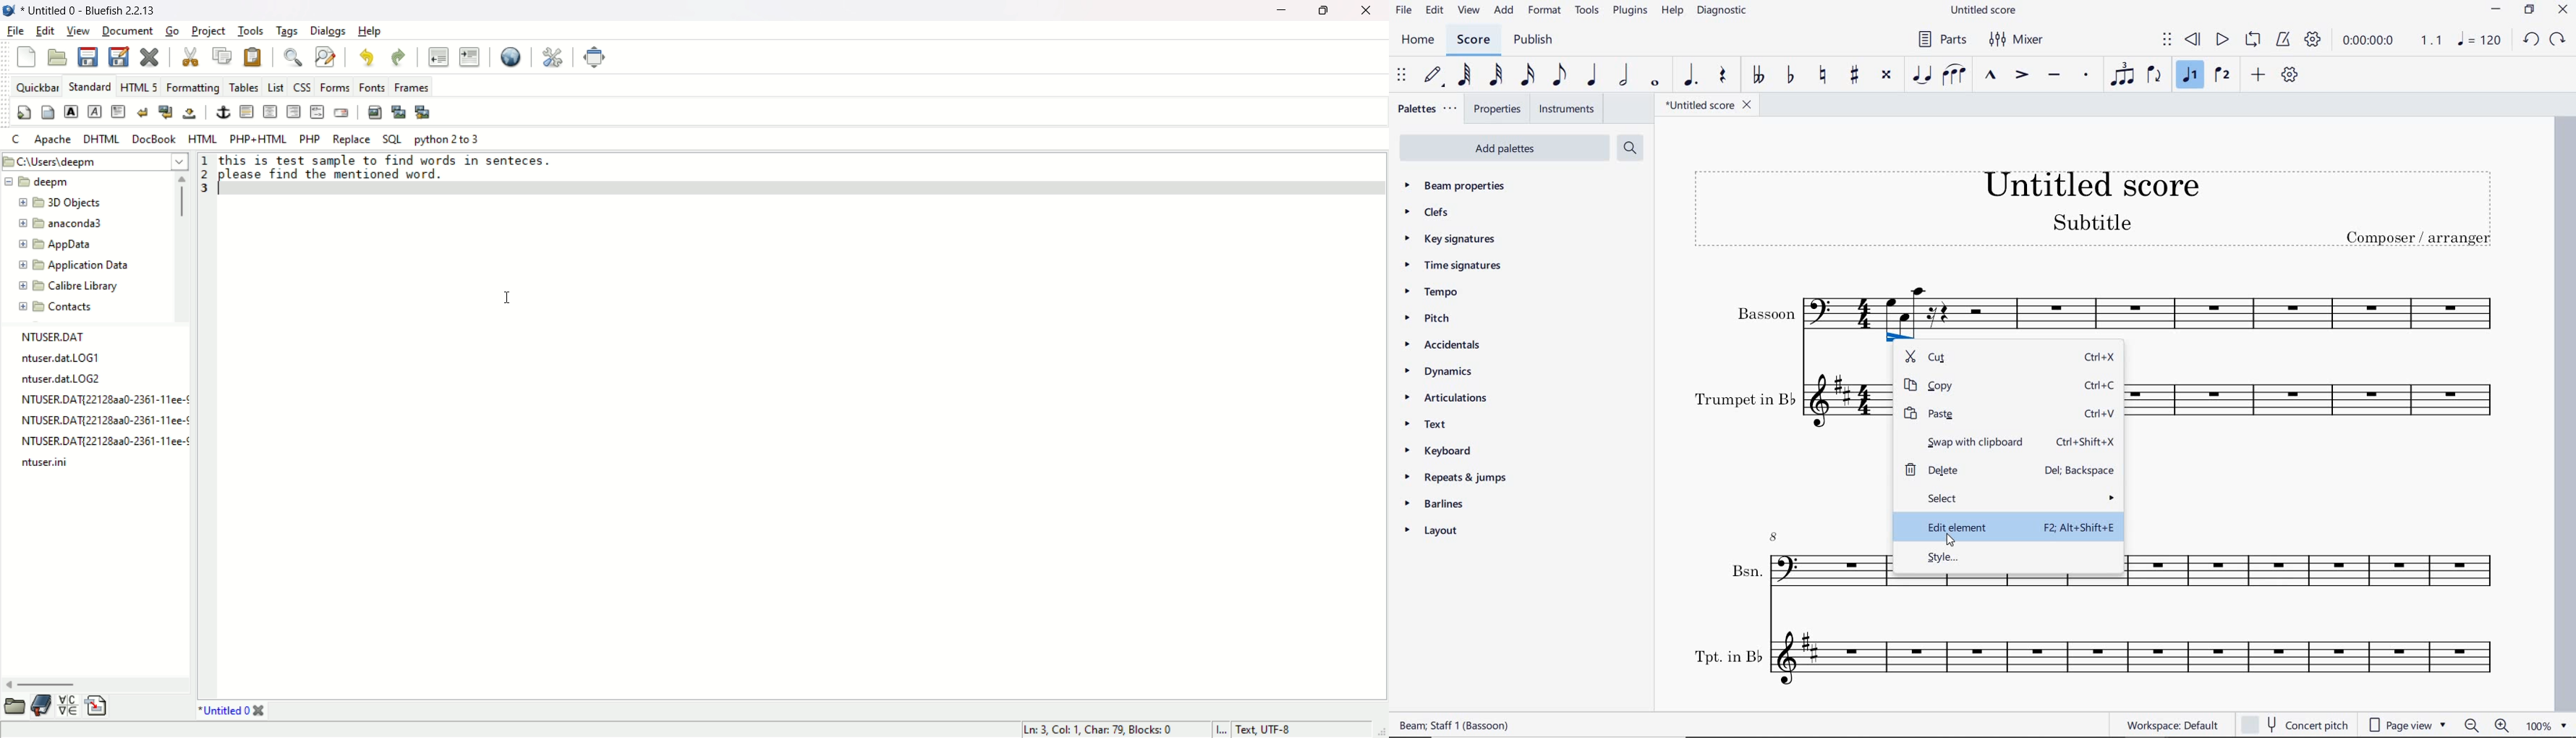 Image resolution: width=2576 pixels, height=756 pixels. I want to click on fonts, so click(370, 87).